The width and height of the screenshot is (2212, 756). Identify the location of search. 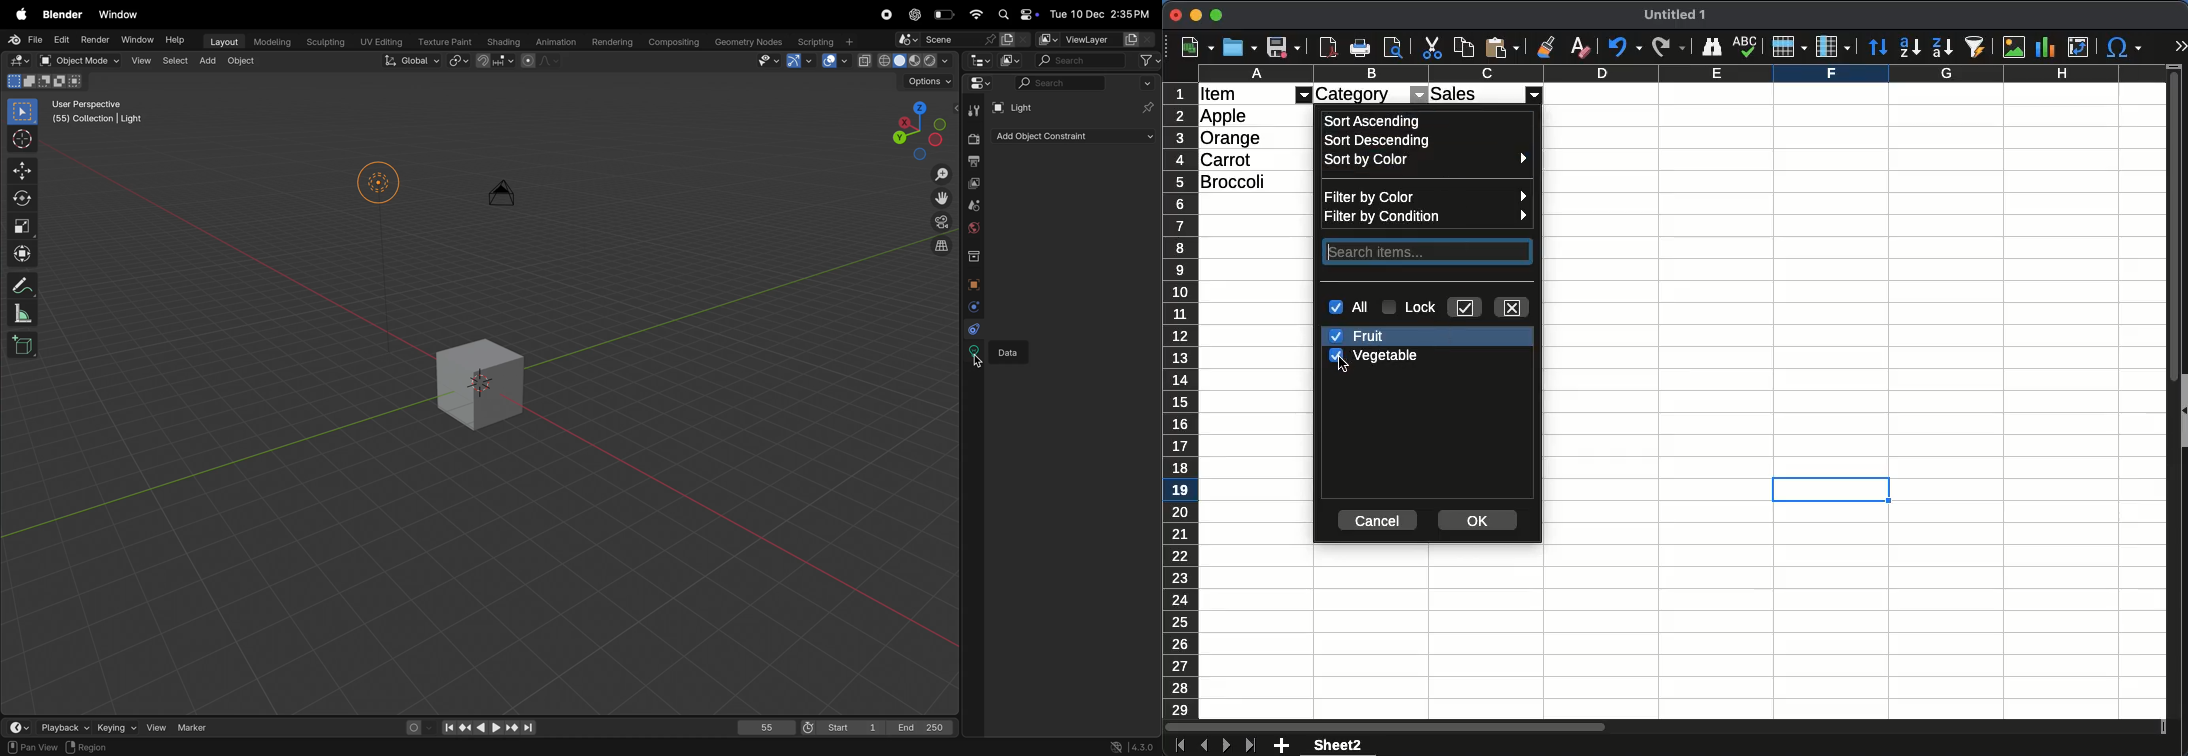
(1429, 251).